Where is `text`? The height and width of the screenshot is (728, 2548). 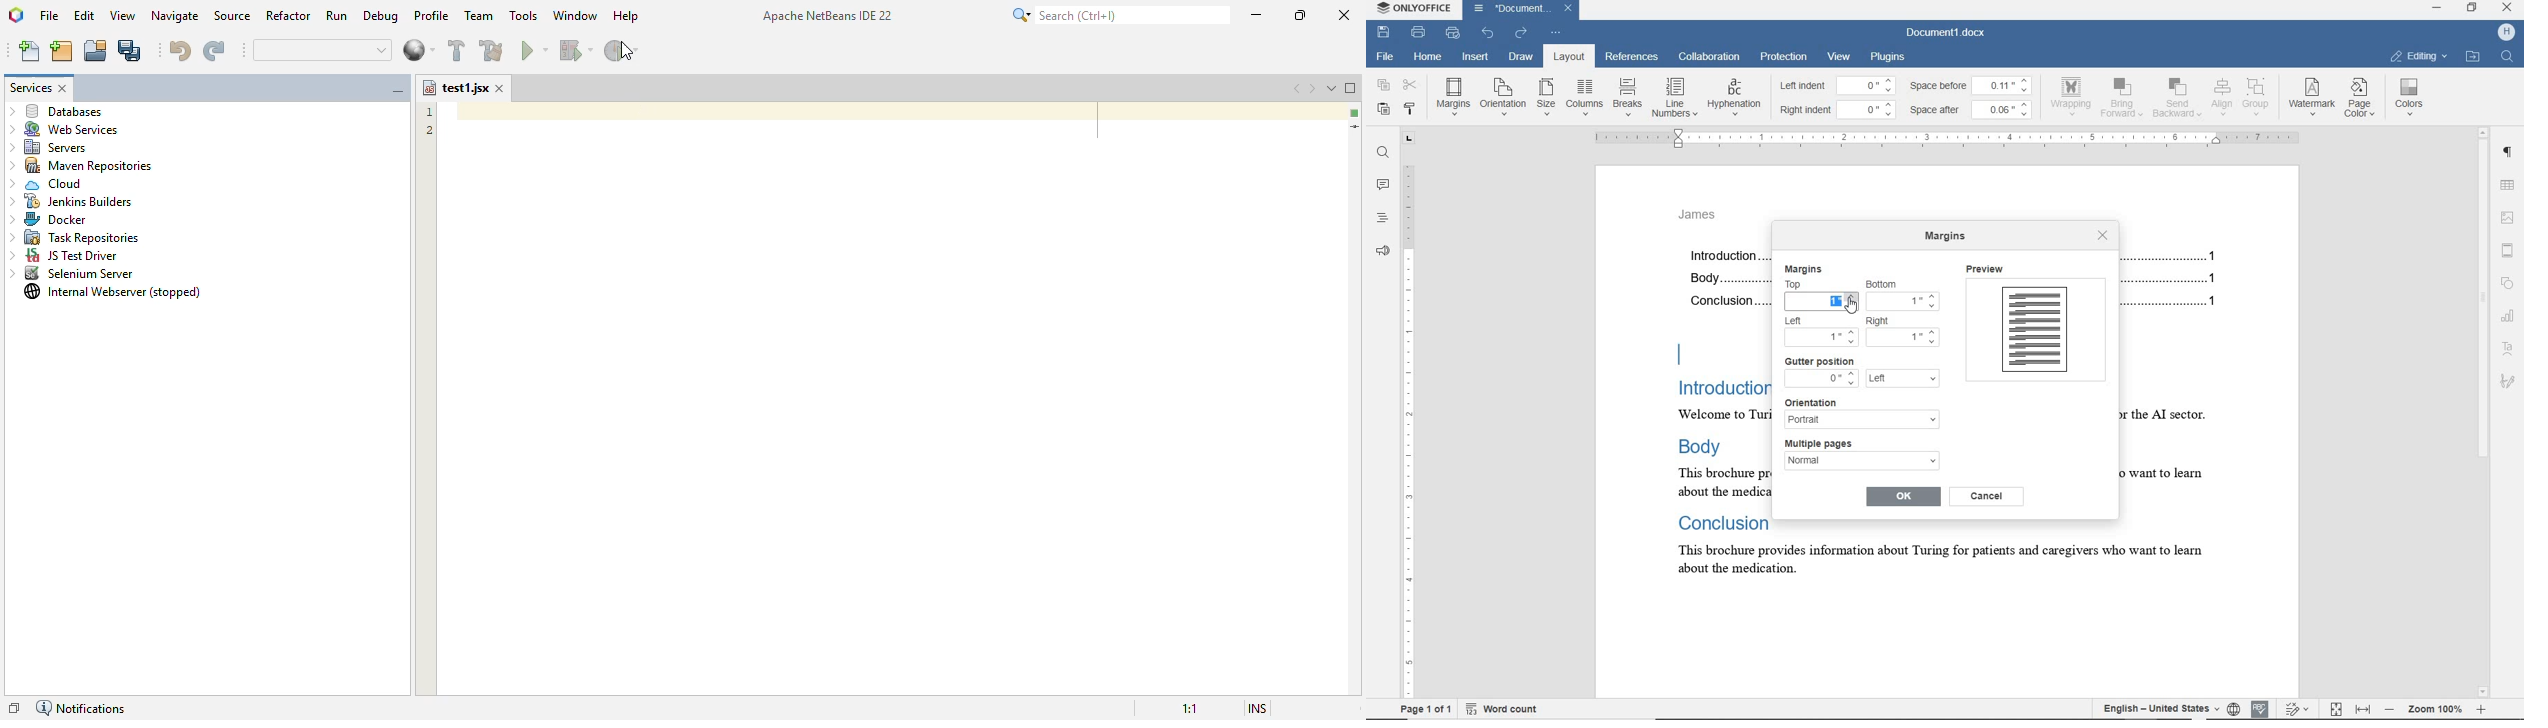
text is located at coordinates (1711, 423).